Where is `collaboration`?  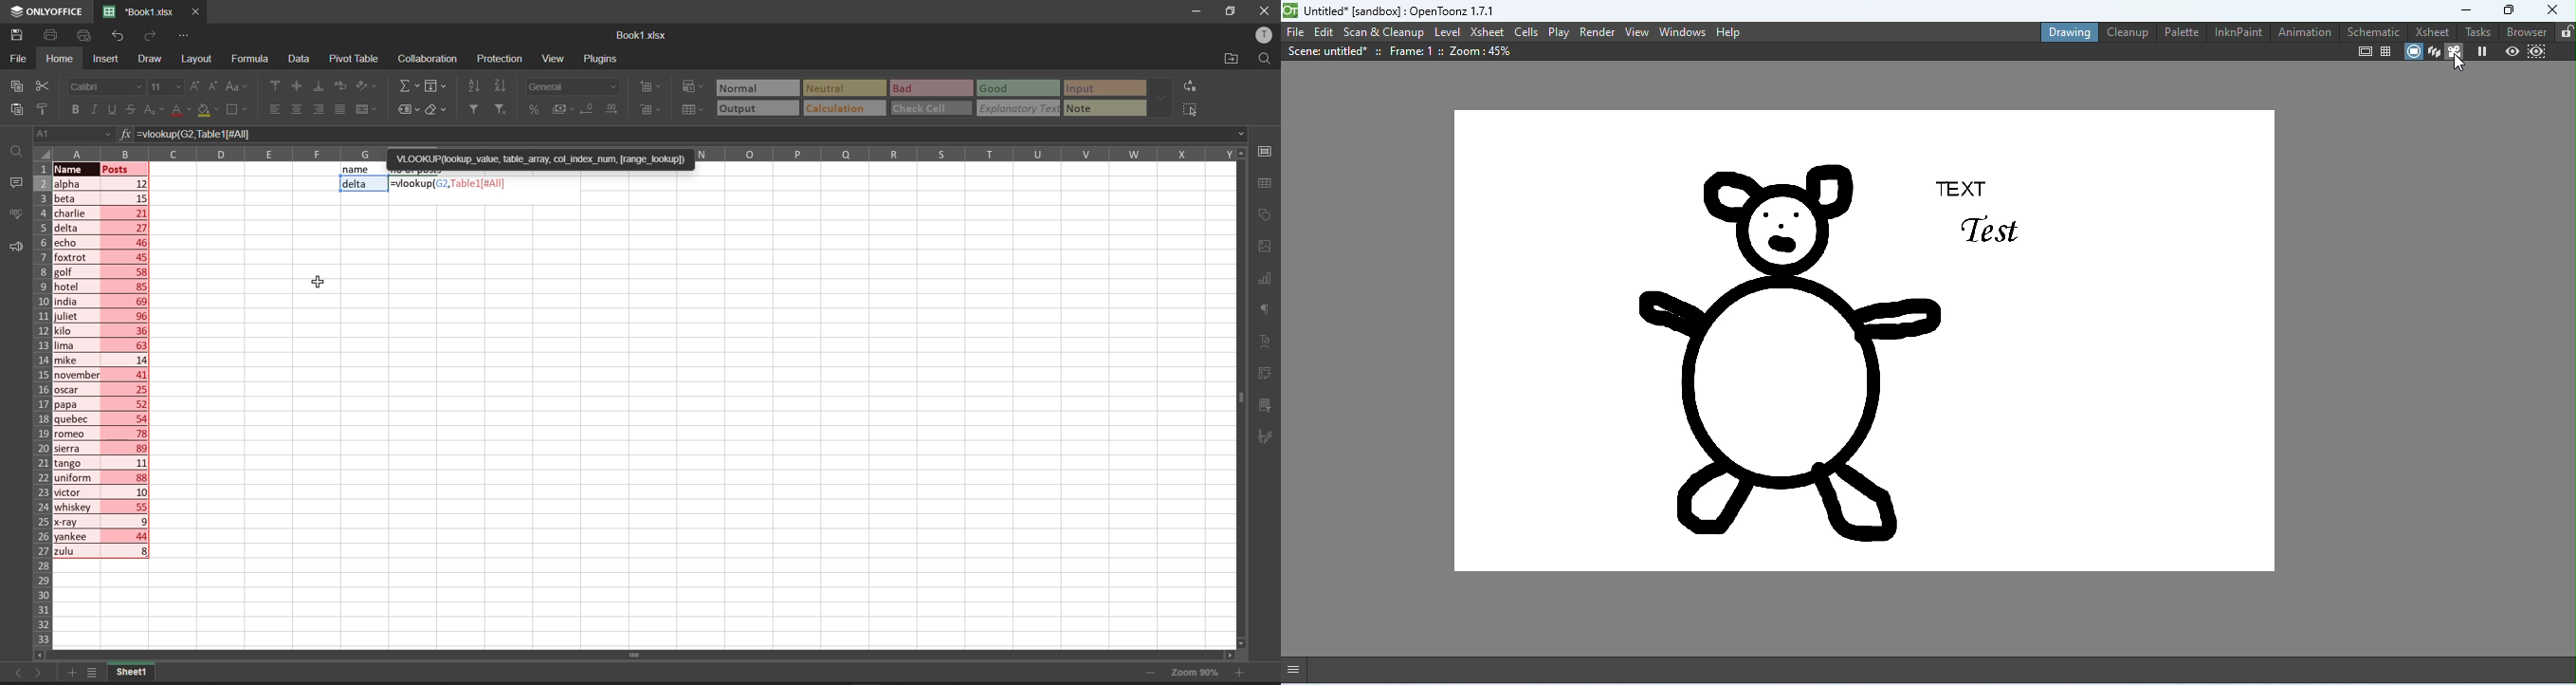 collaboration is located at coordinates (430, 58).